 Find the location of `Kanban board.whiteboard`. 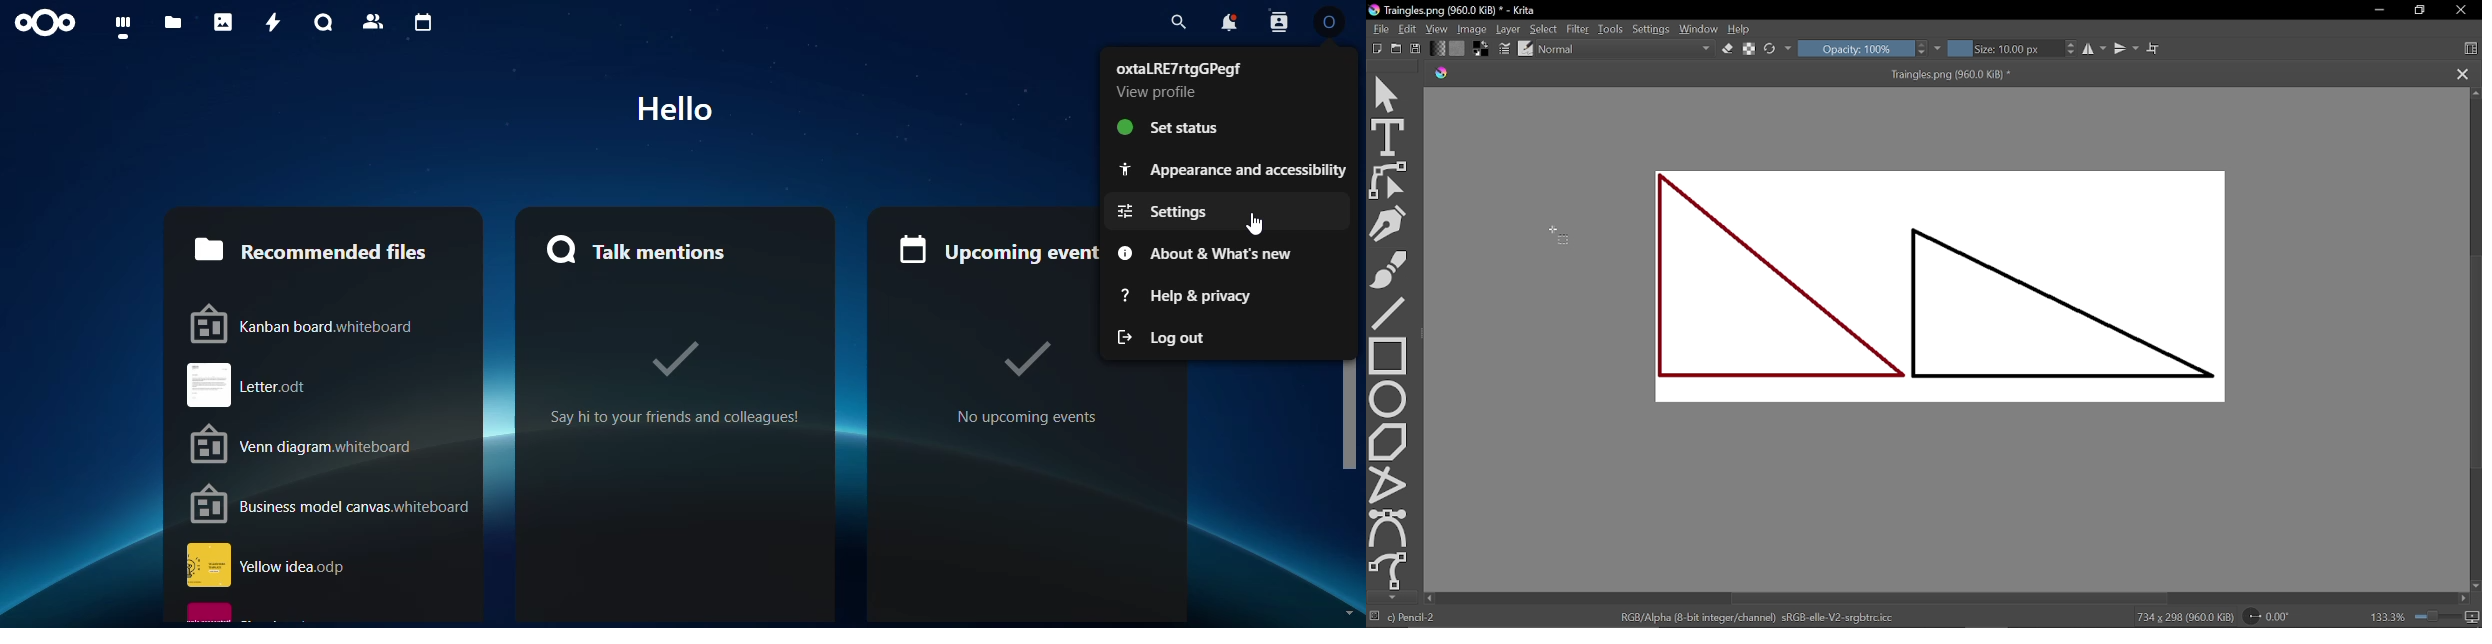

Kanban board.whiteboard is located at coordinates (332, 323).